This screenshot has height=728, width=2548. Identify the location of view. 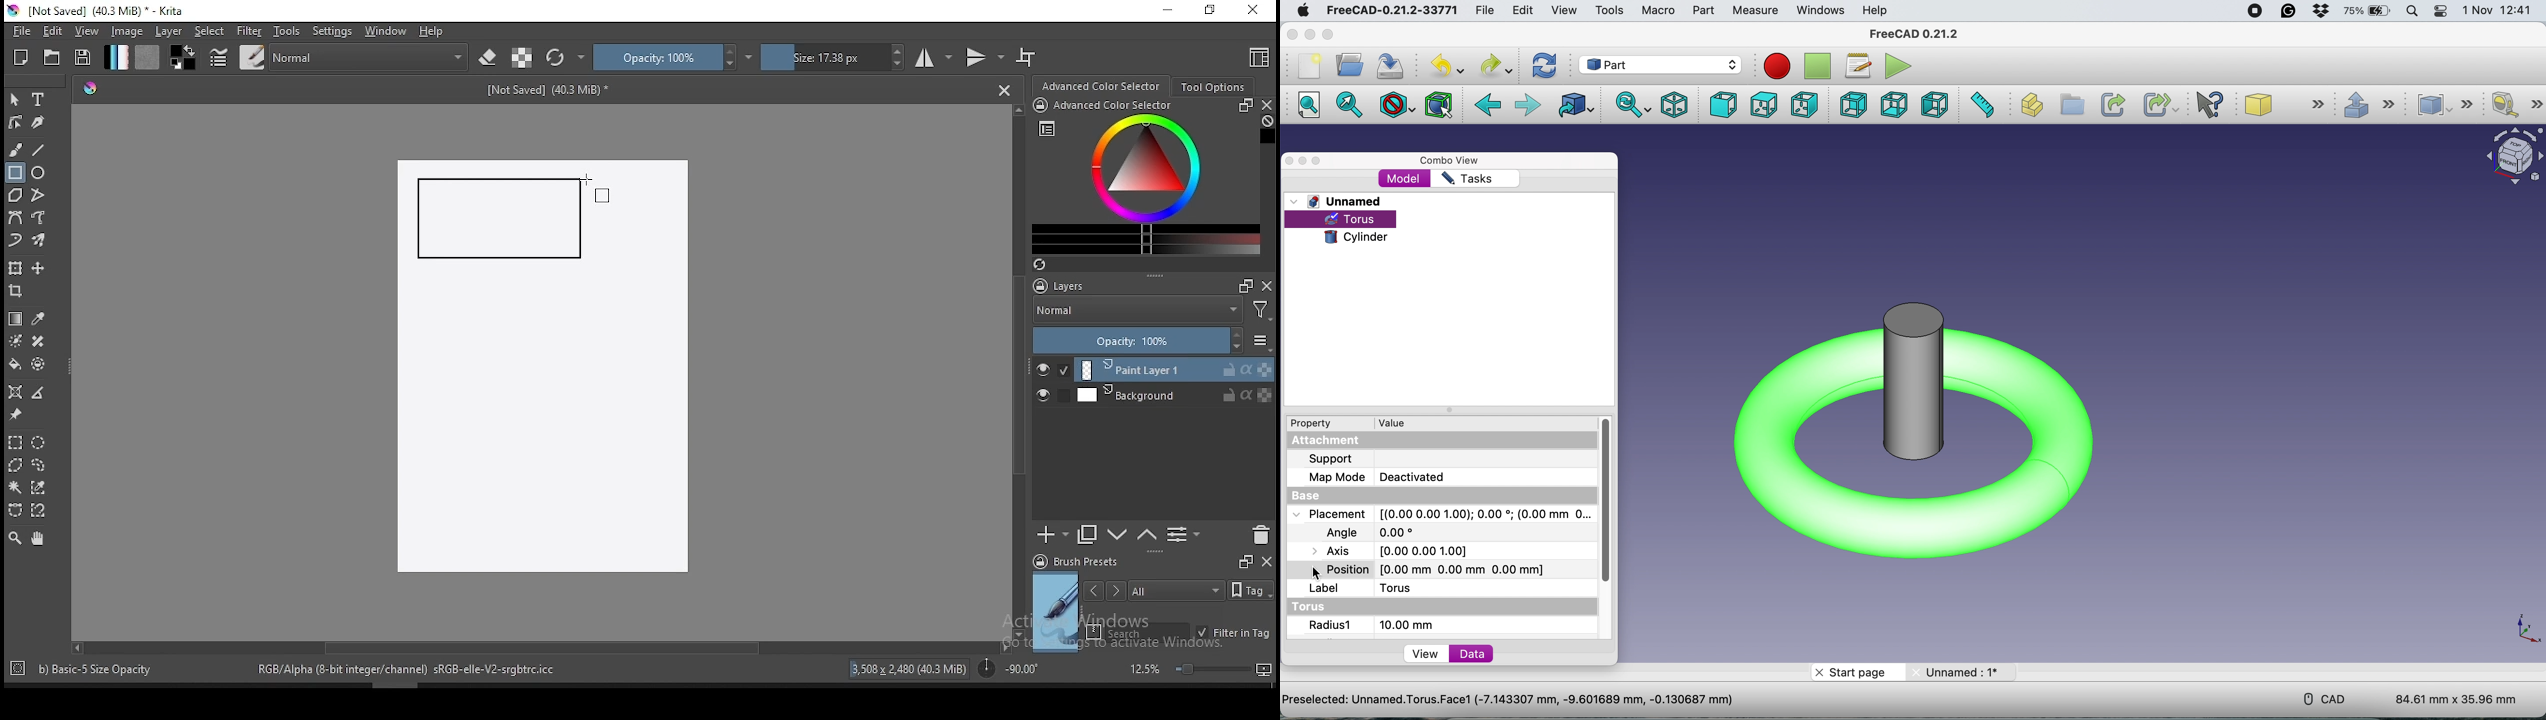
(86, 31).